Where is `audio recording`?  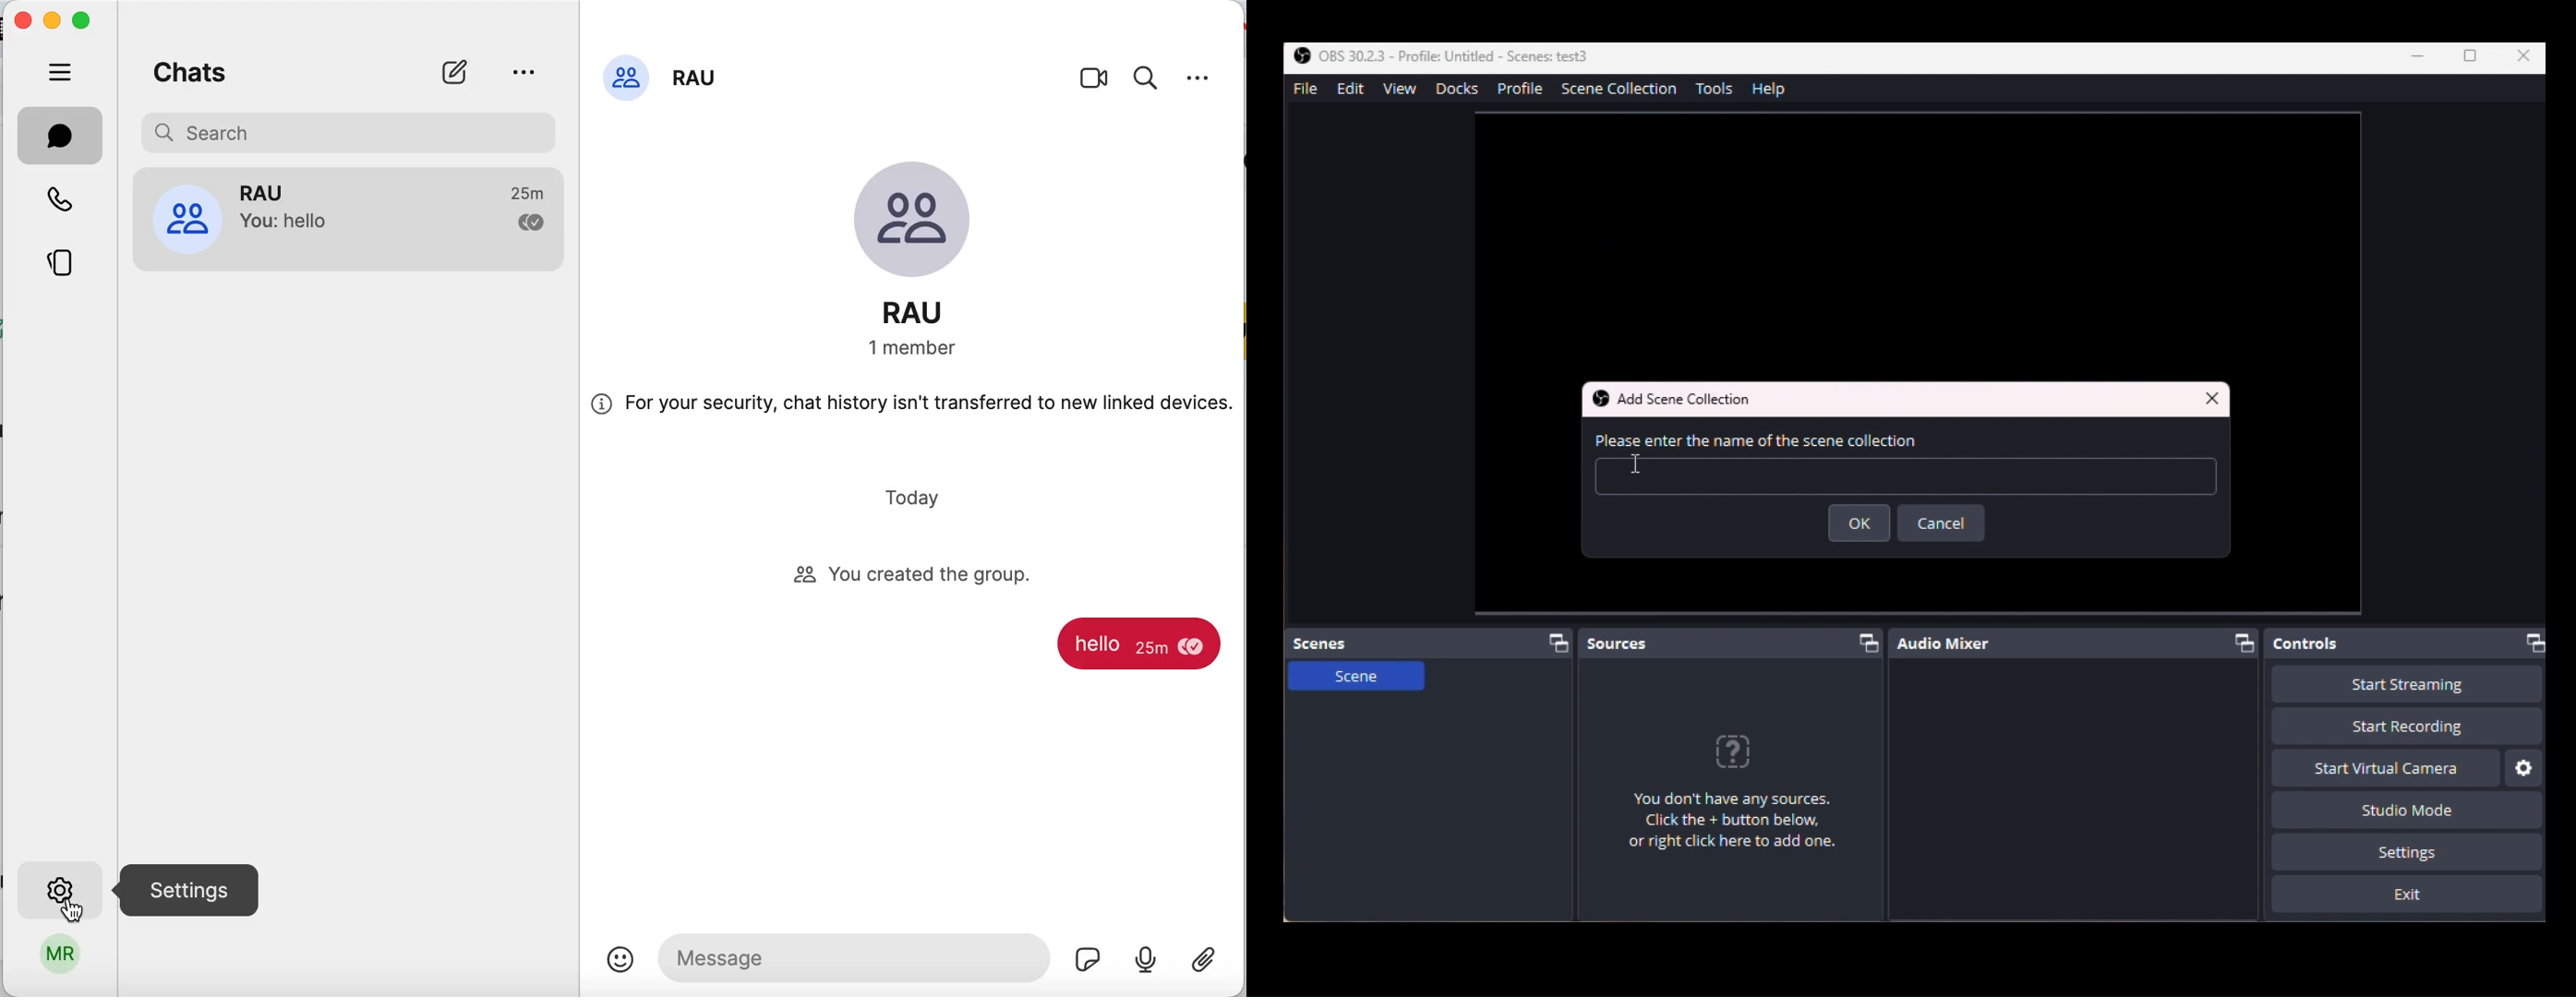
audio recording is located at coordinates (1148, 949).